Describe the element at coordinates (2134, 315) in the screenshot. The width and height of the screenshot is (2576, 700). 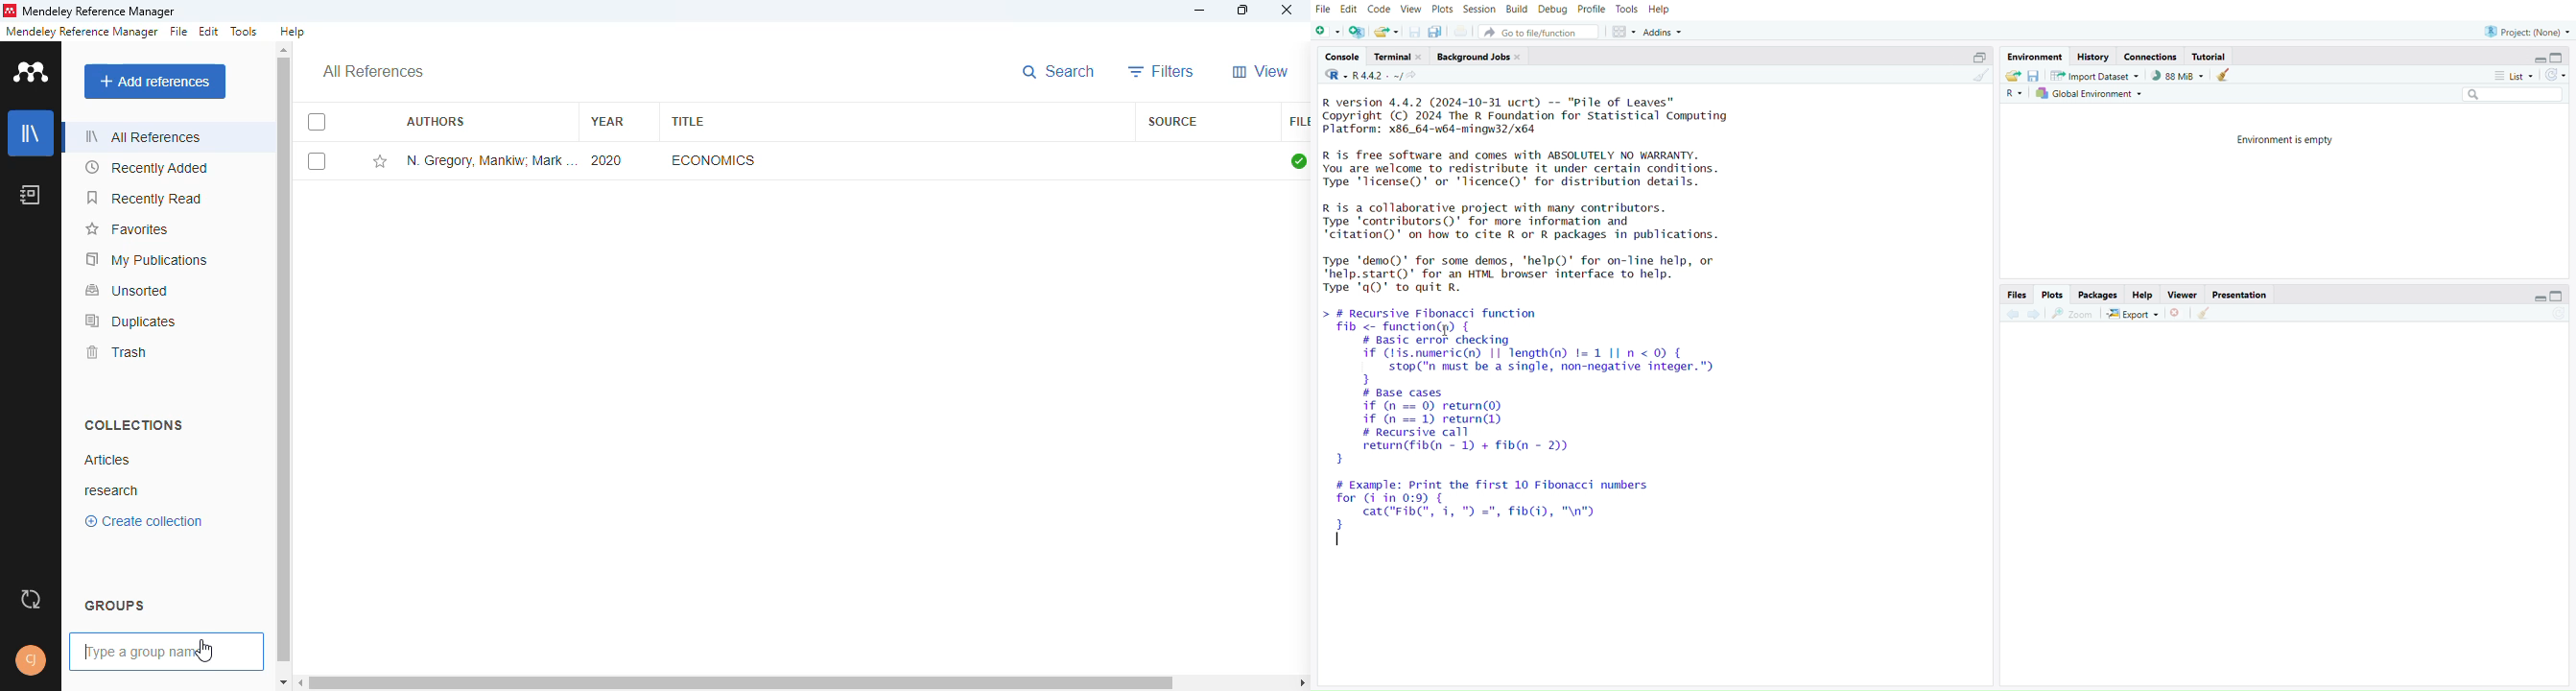
I see `export` at that location.